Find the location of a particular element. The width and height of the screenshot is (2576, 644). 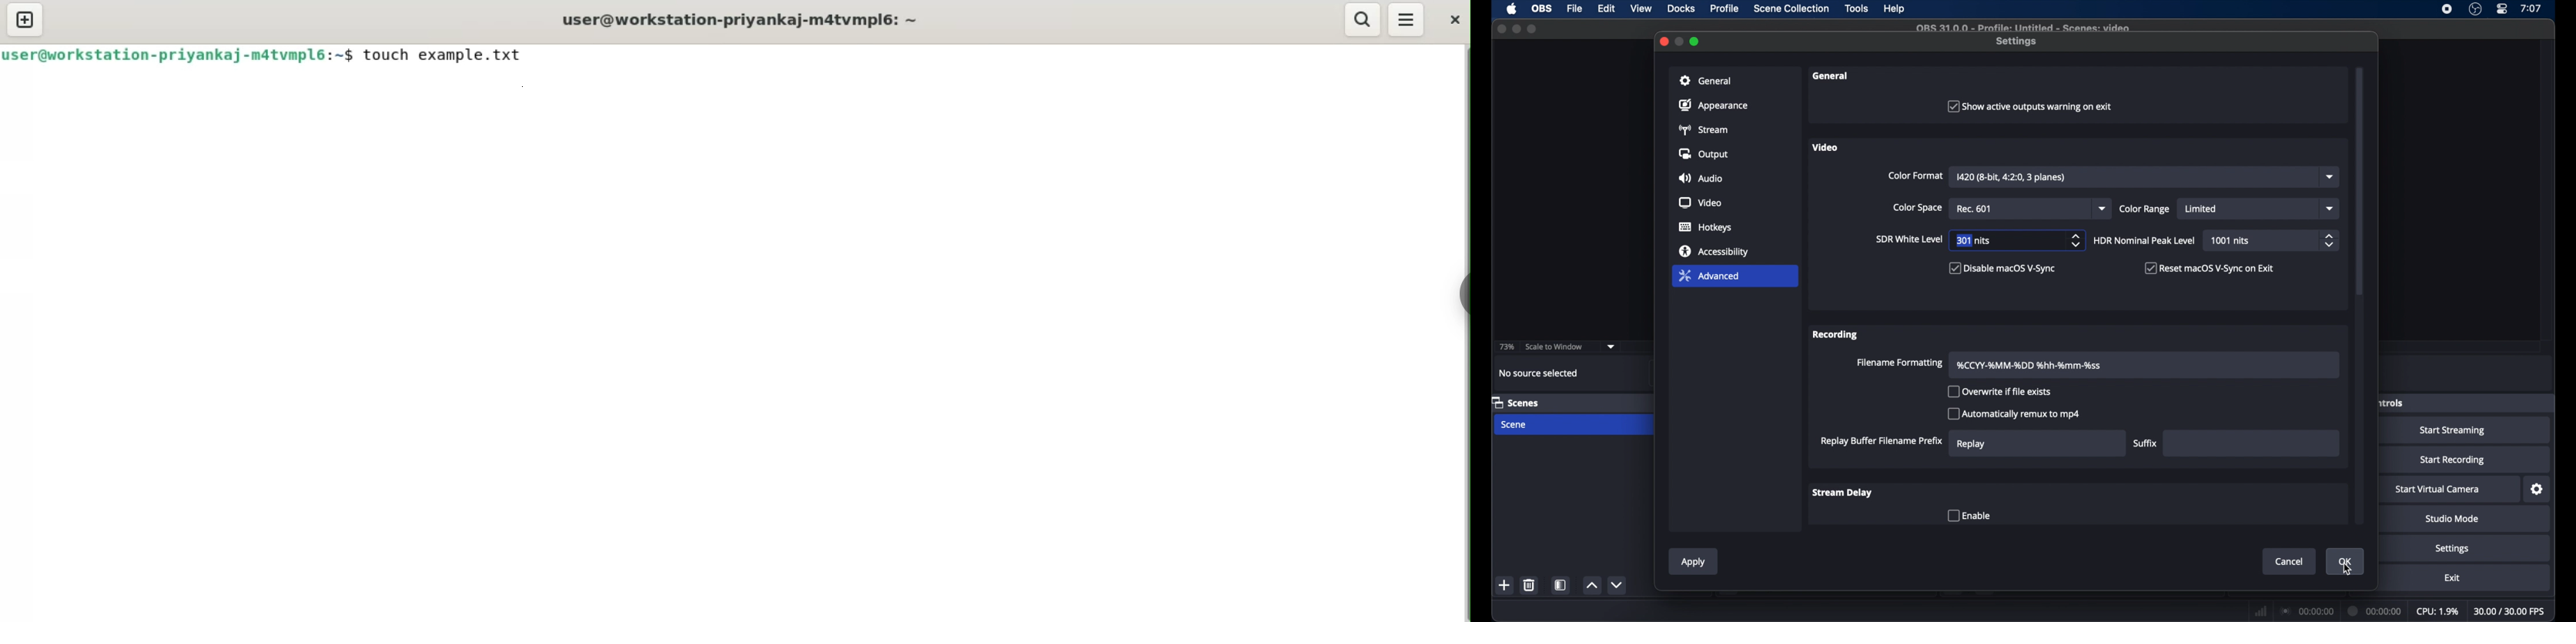

scene is located at coordinates (1515, 425).